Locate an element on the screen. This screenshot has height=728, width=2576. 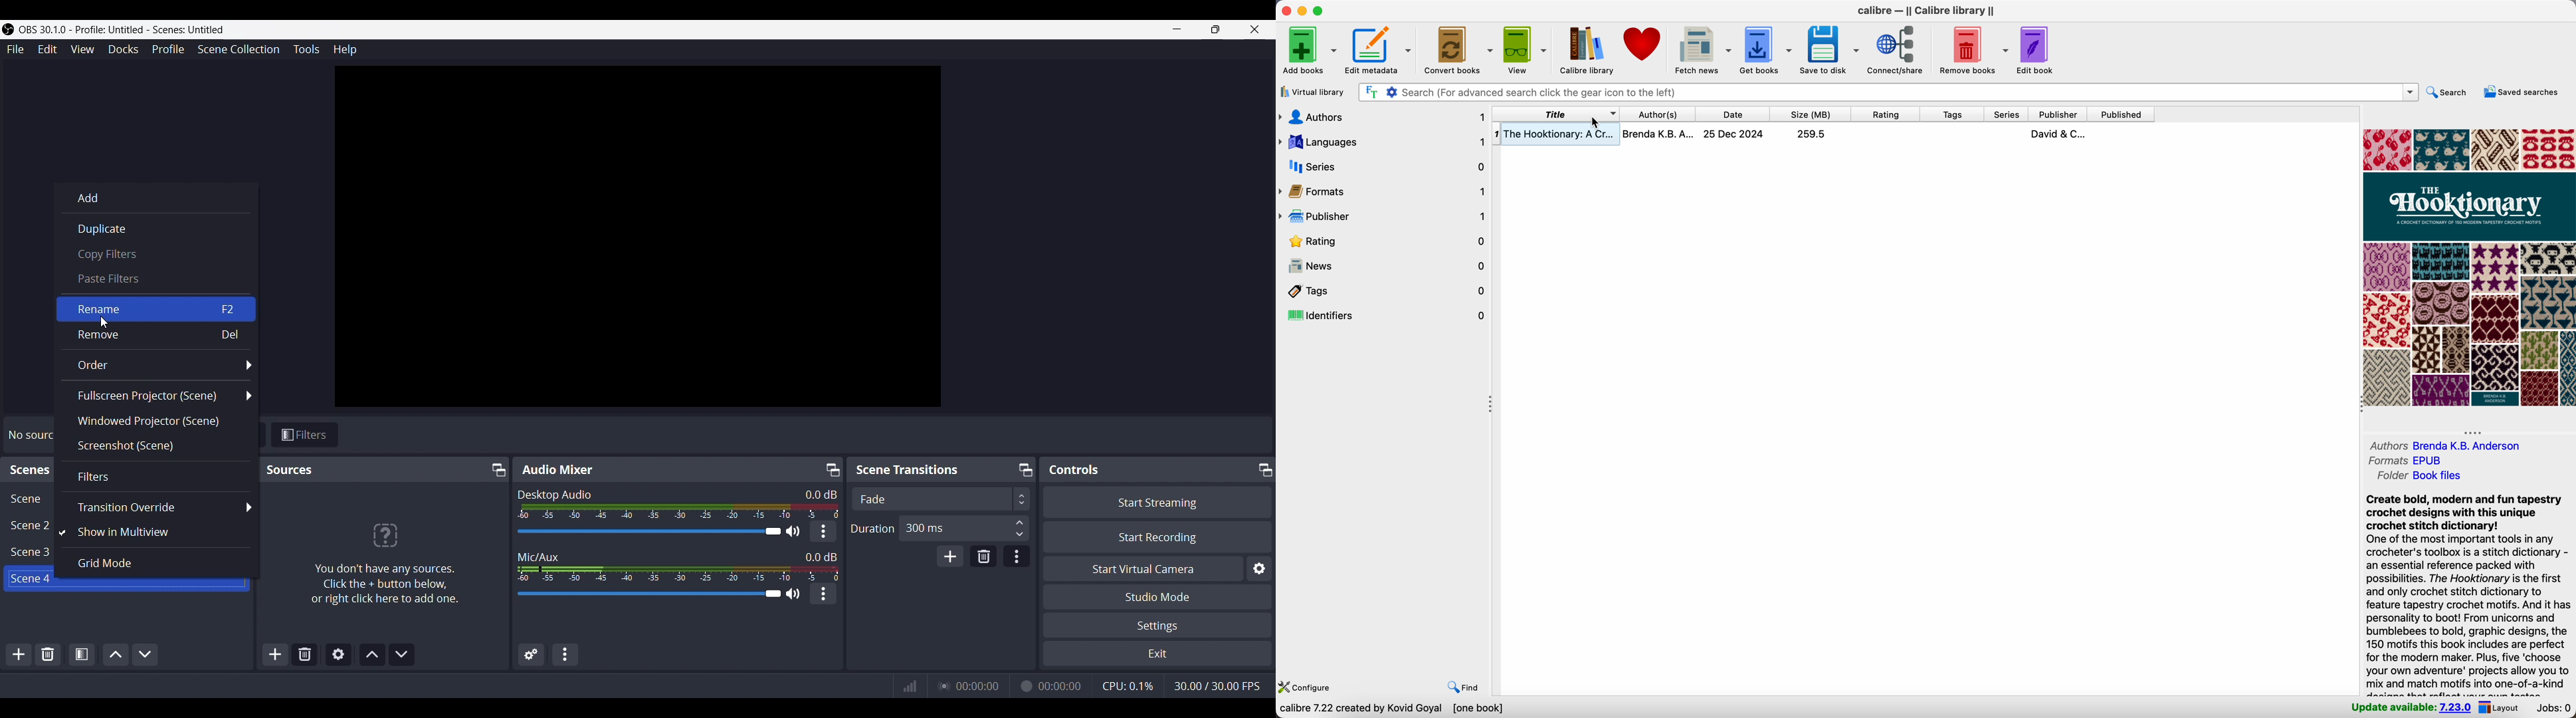
 Undock/Pop-out icon is located at coordinates (1263, 468).